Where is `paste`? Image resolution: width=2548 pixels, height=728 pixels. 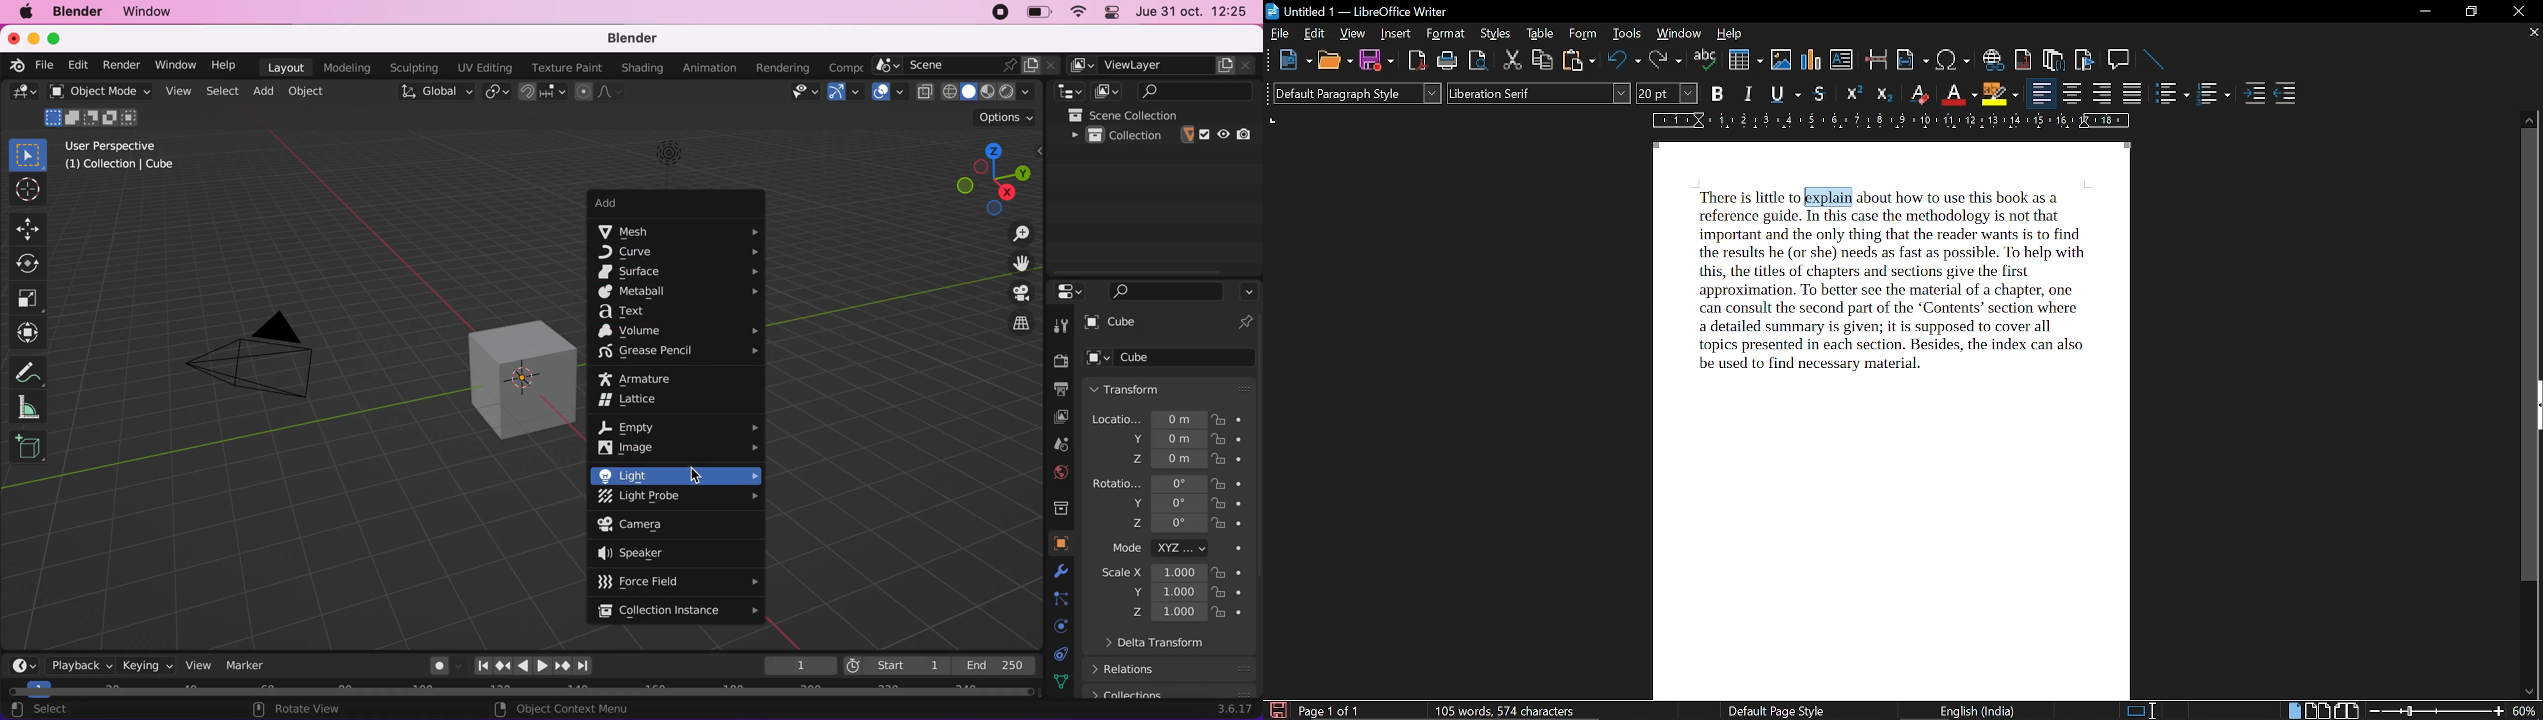
paste is located at coordinates (1578, 62).